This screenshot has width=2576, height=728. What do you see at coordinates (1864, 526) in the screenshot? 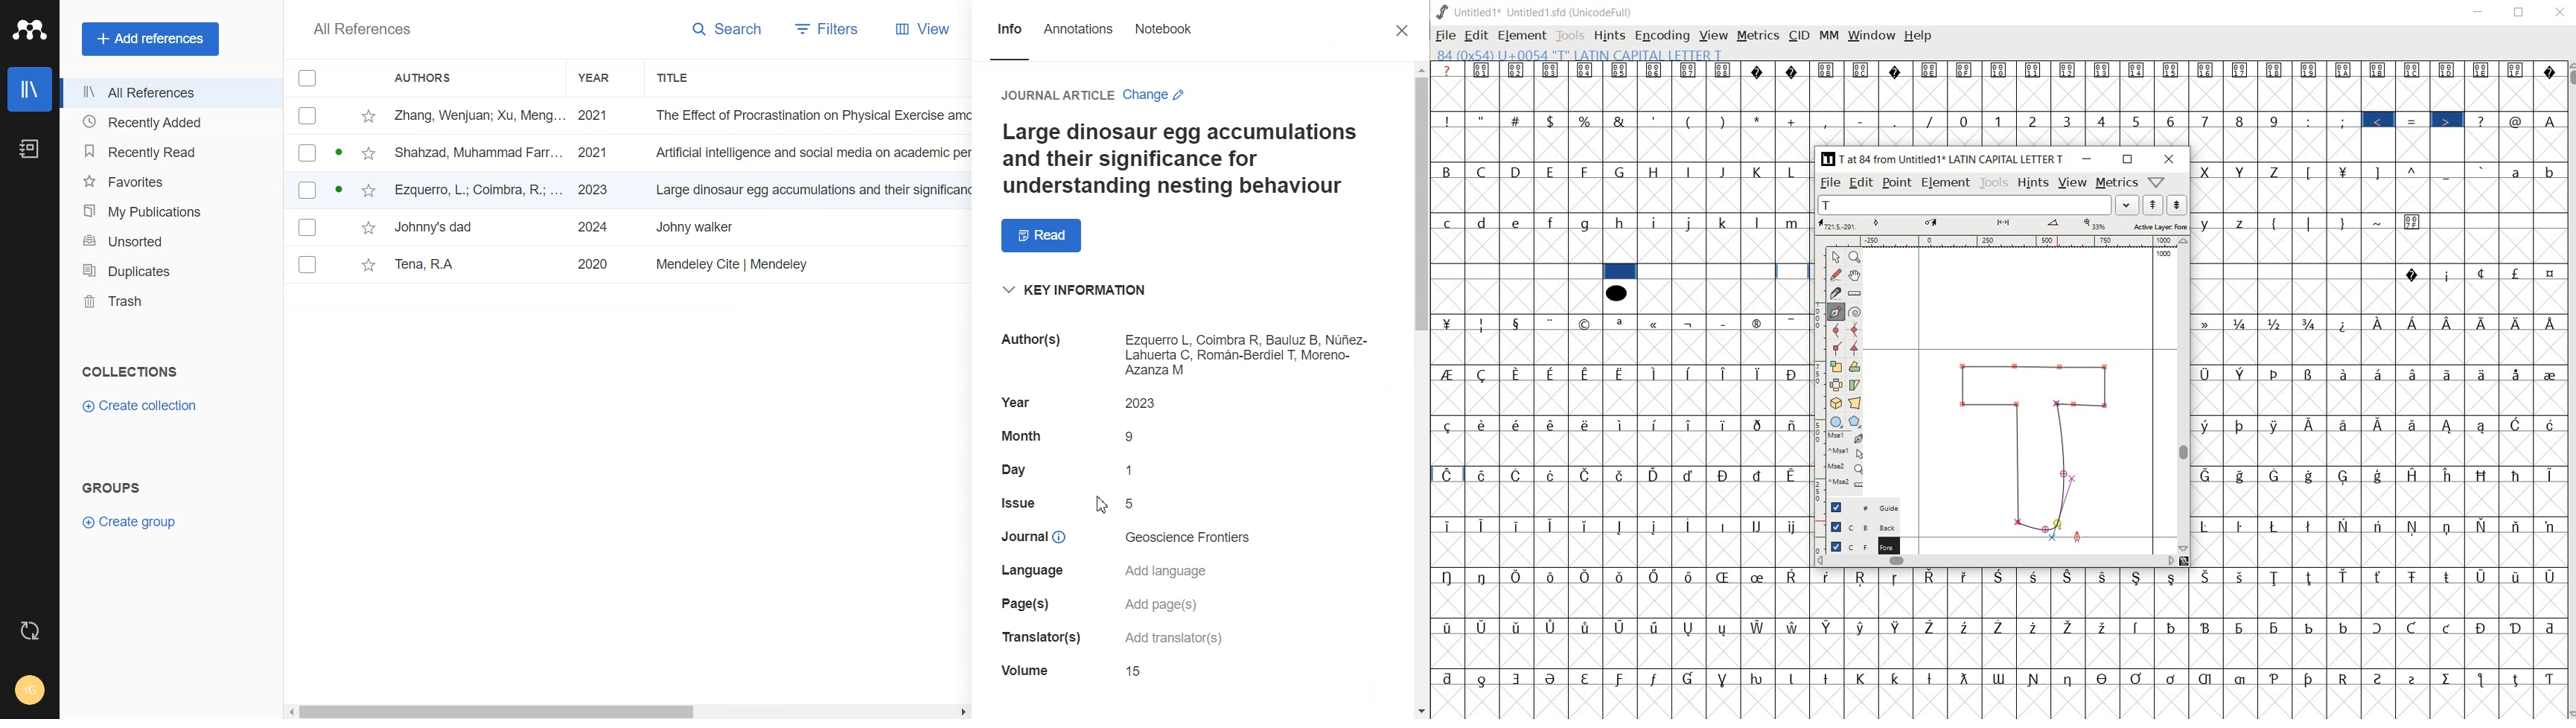
I see `background layer` at bounding box center [1864, 526].